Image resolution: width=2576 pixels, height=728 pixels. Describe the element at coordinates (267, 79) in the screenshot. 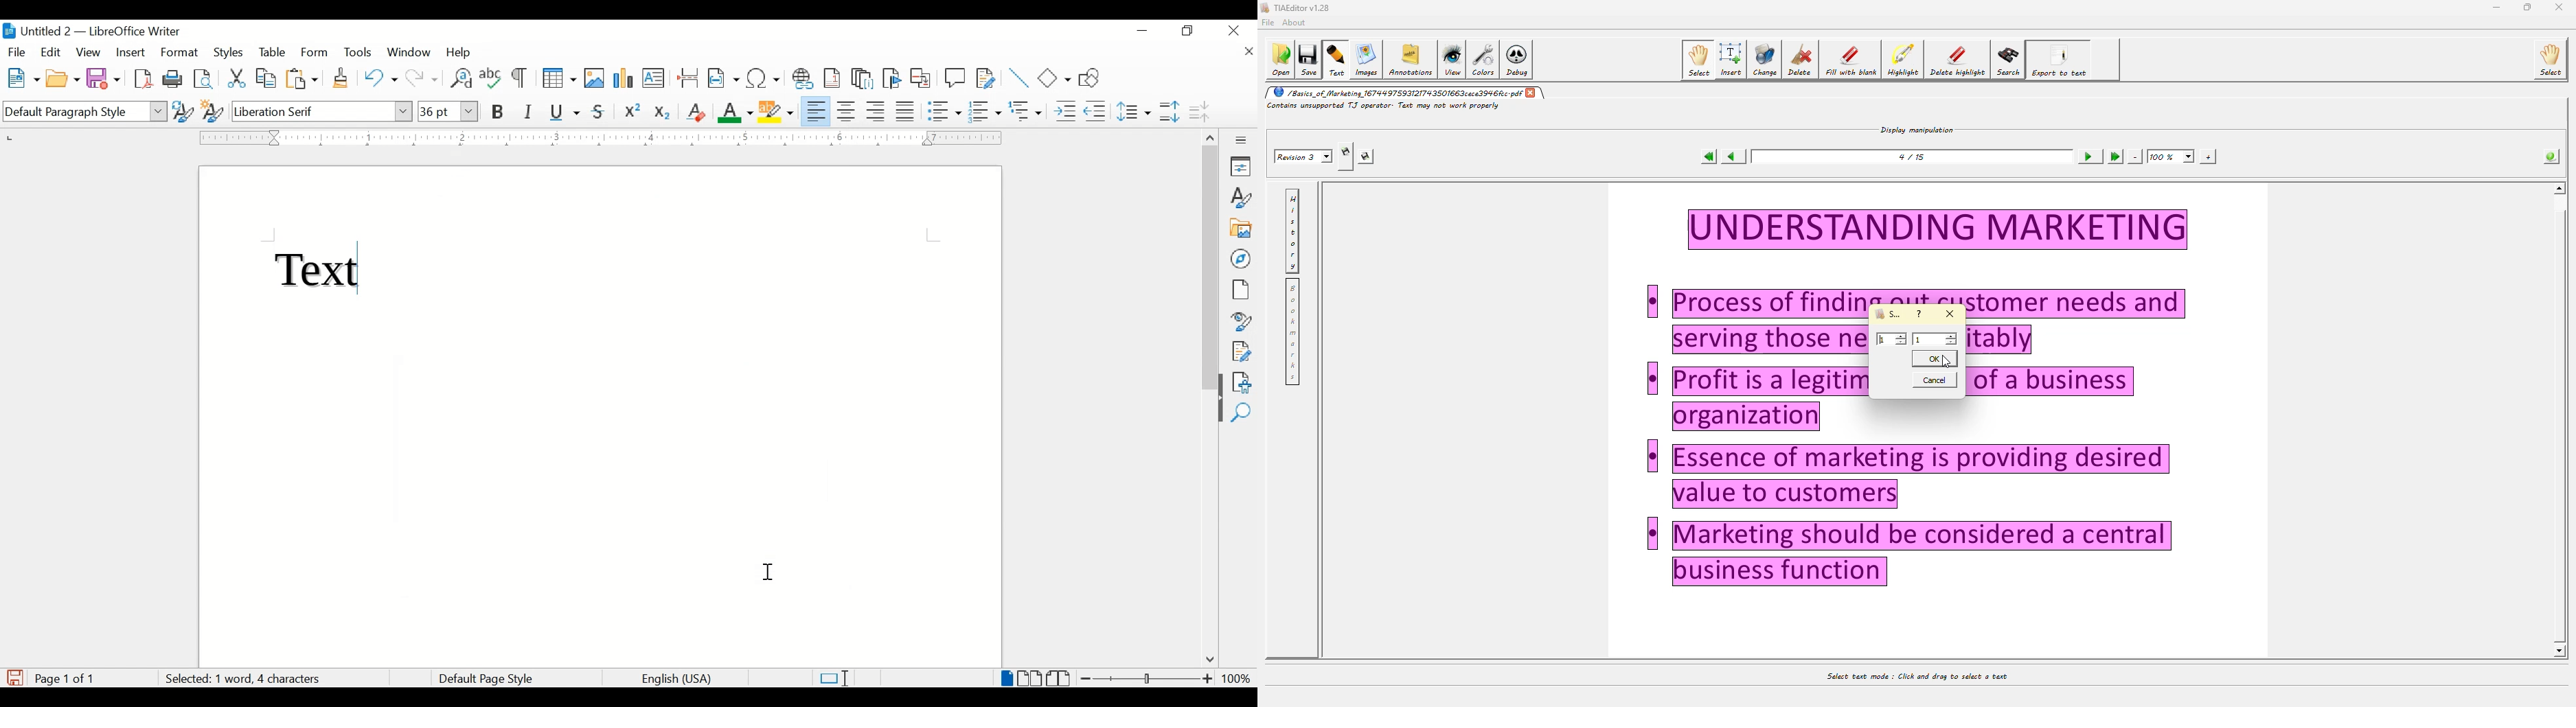

I see `copy` at that location.